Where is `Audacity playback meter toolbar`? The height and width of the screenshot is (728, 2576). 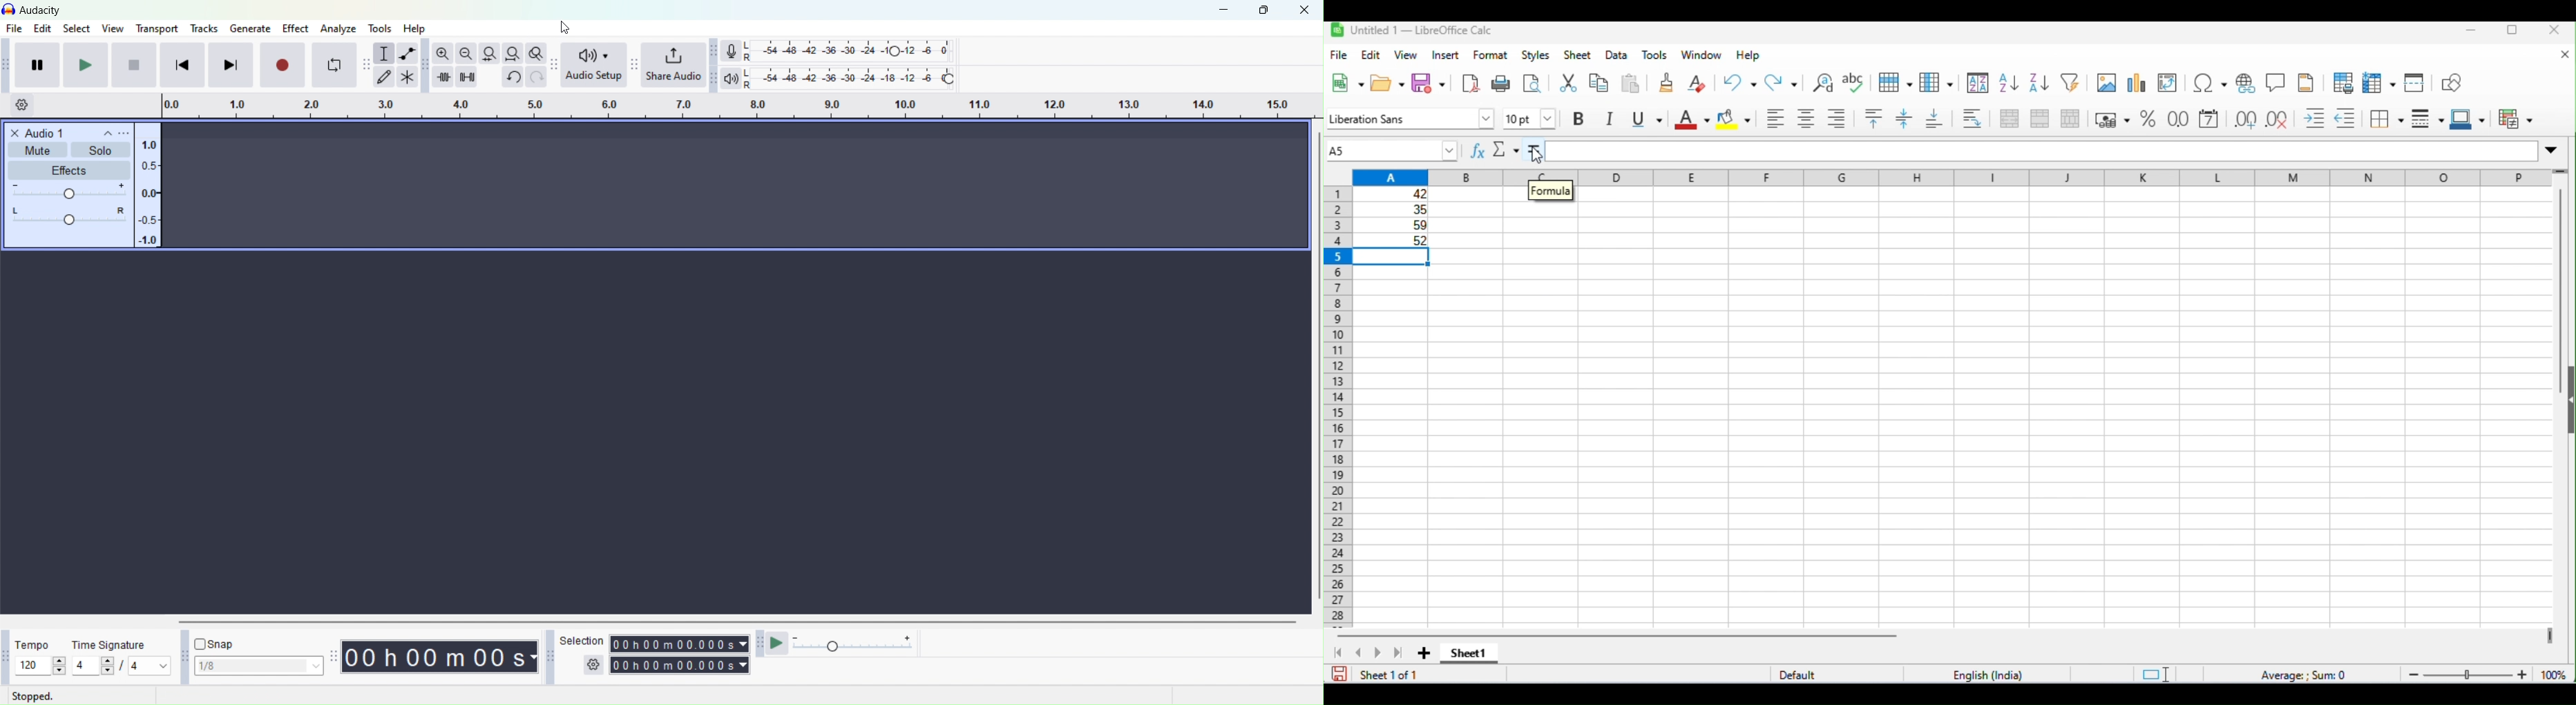 Audacity playback meter toolbar is located at coordinates (714, 78).